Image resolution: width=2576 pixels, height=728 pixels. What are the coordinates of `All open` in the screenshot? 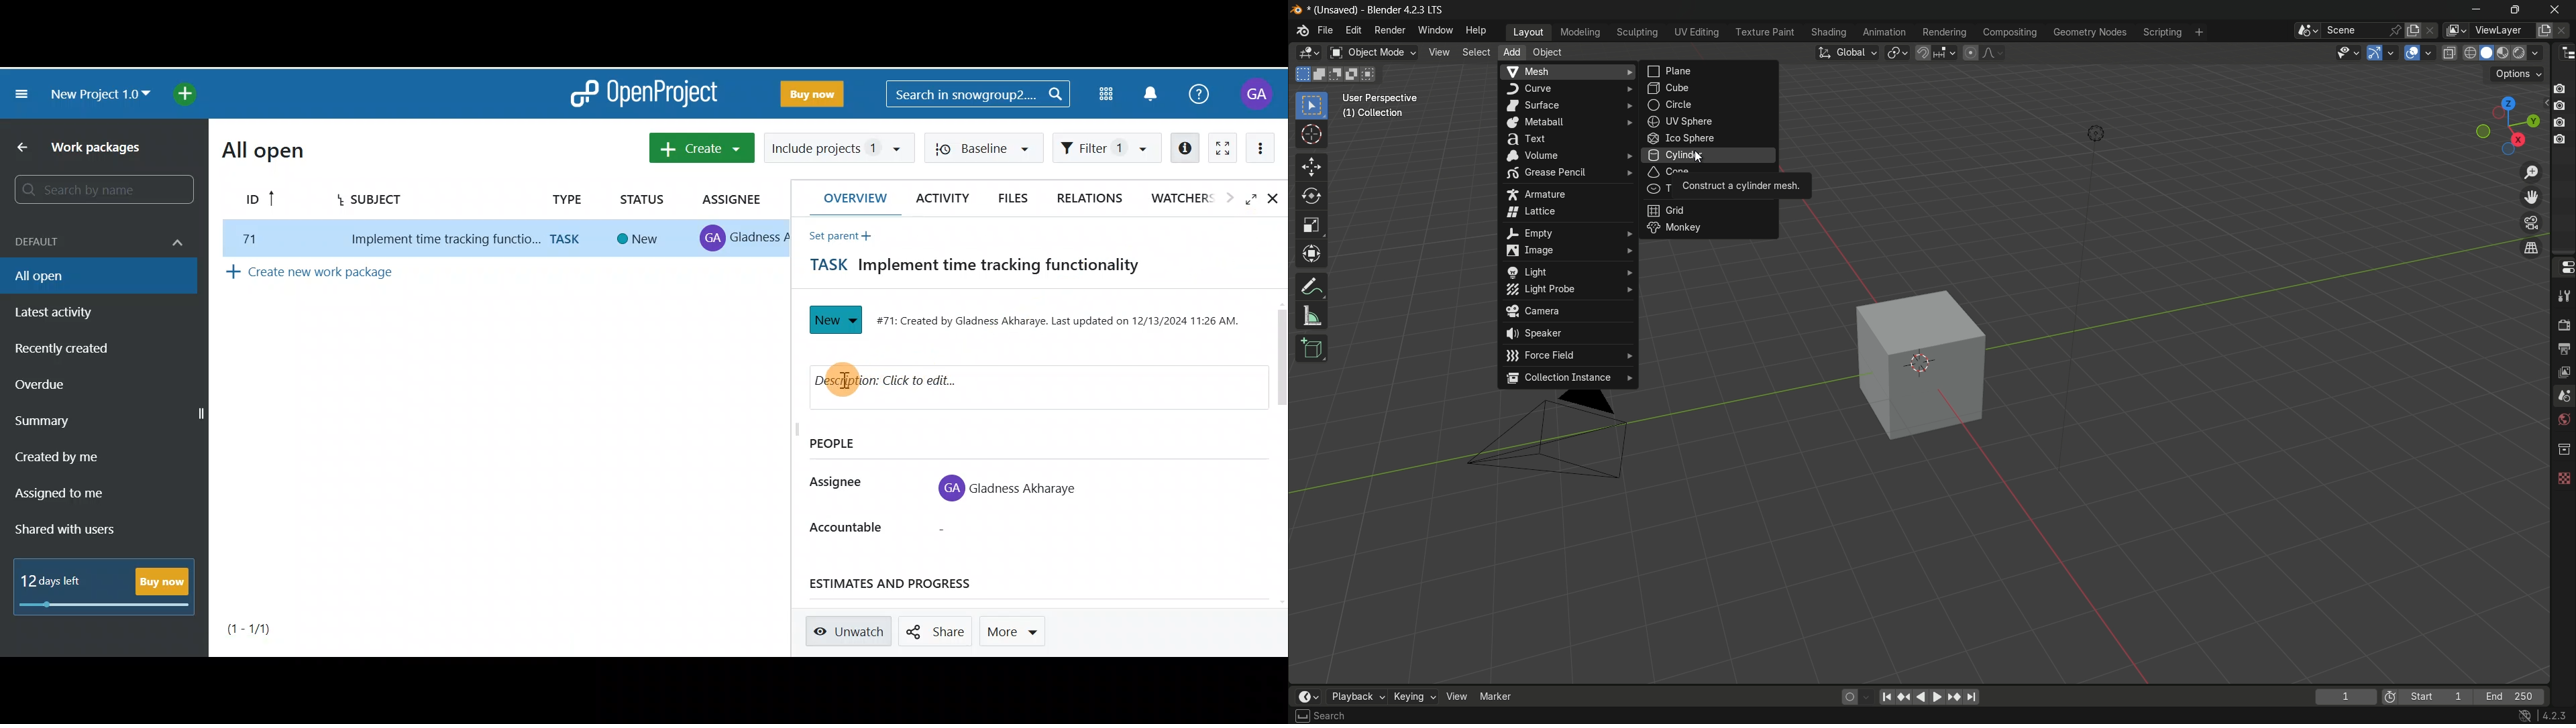 It's located at (99, 278).